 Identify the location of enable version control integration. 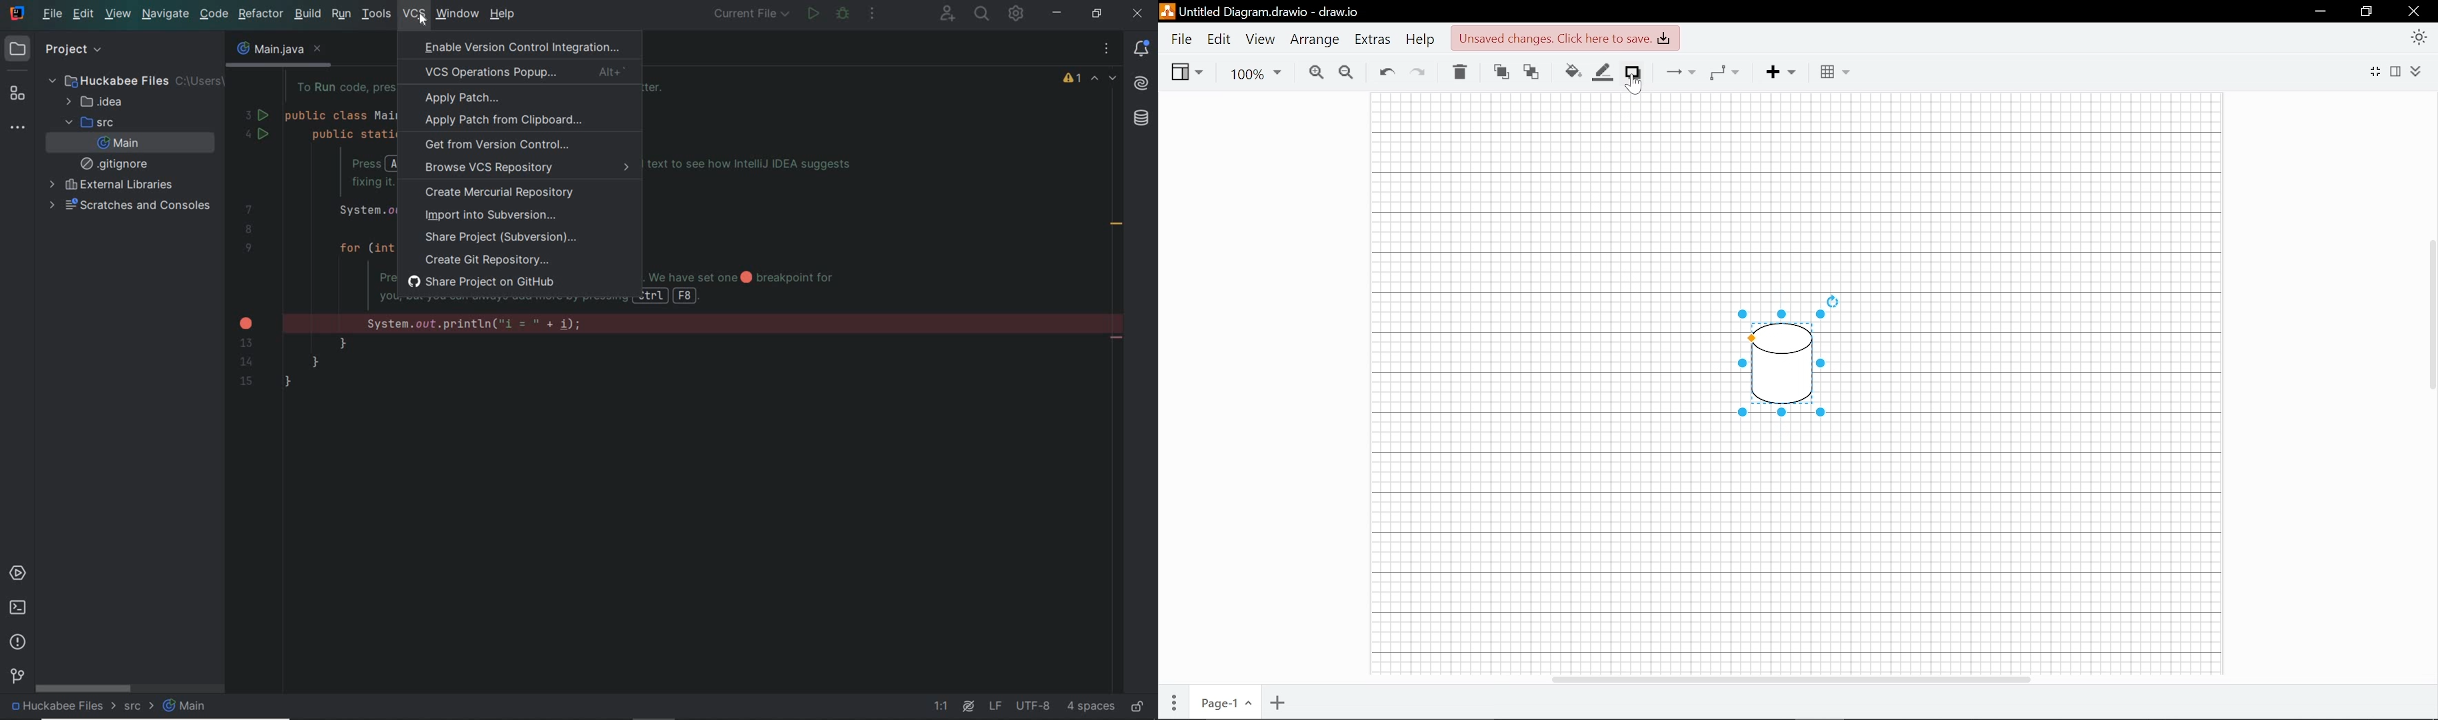
(519, 46).